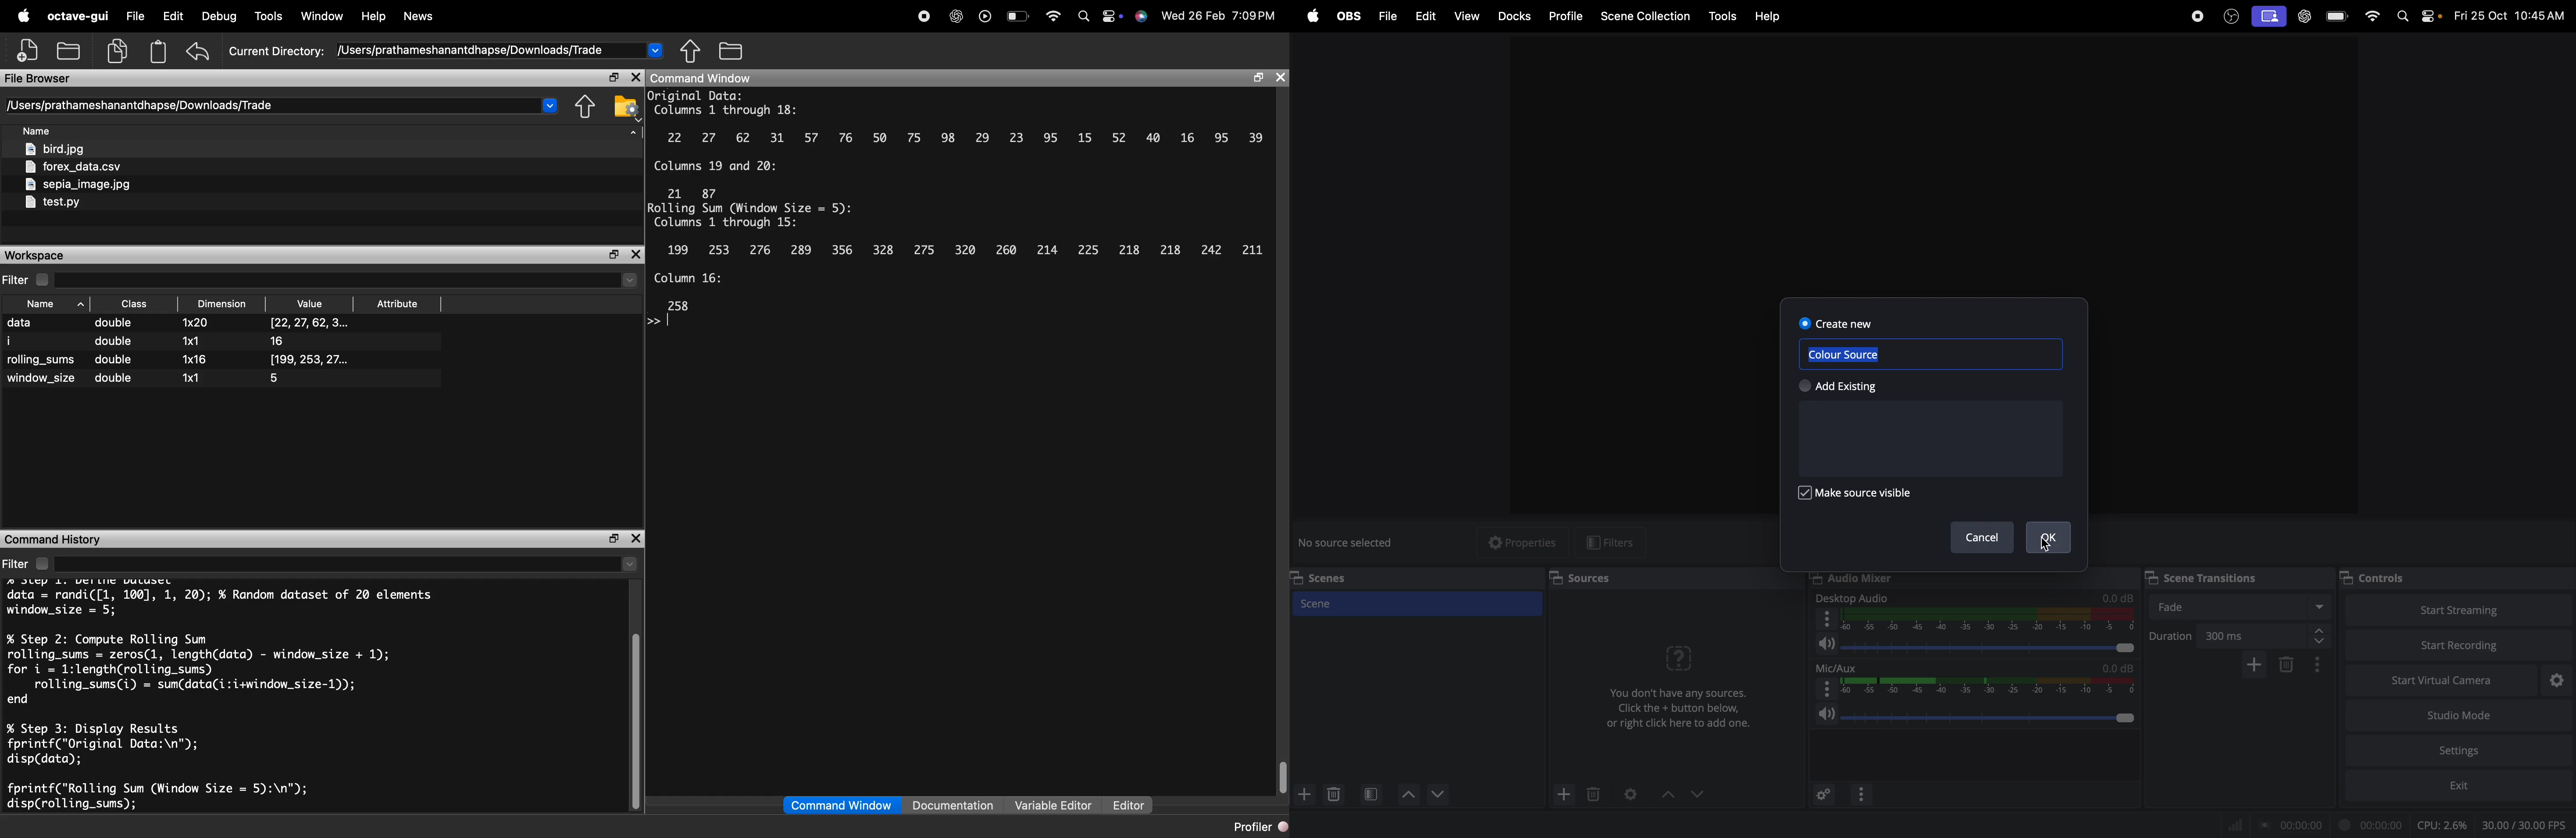  What do you see at coordinates (1145, 18) in the screenshot?
I see `support` at bounding box center [1145, 18].